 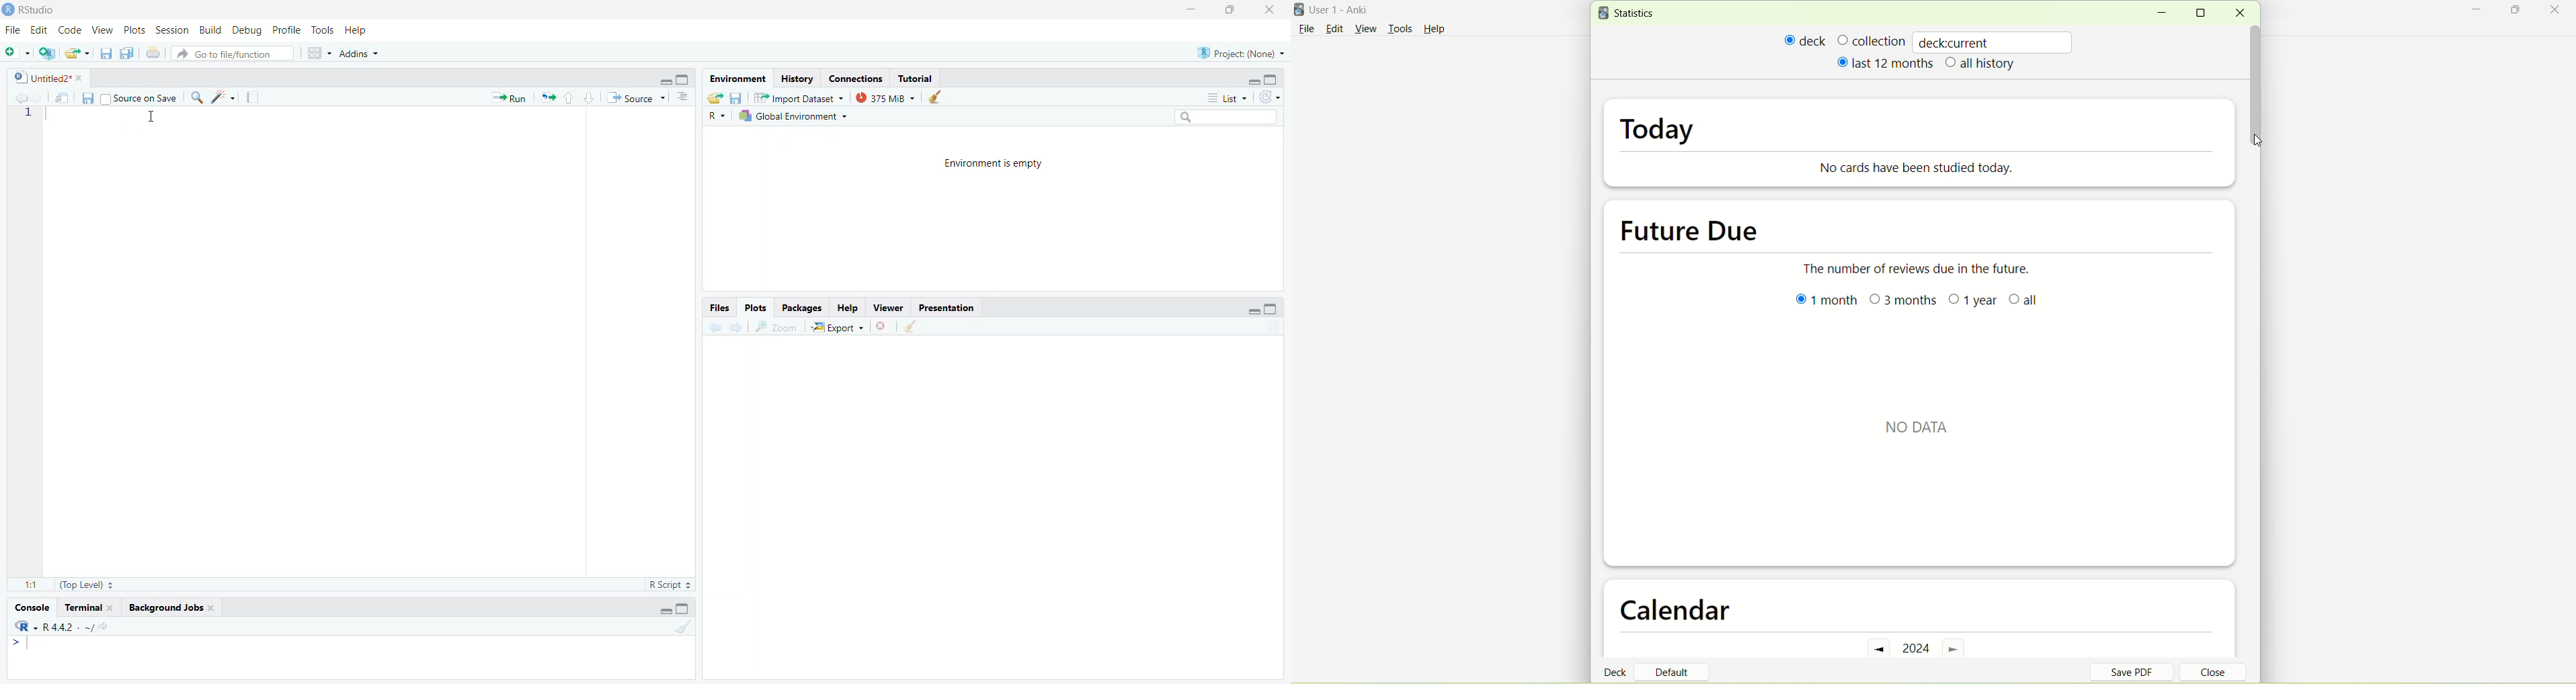 What do you see at coordinates (1617, 671) in the screenshot?
I see `deck` at bounding box center [1617, 671].